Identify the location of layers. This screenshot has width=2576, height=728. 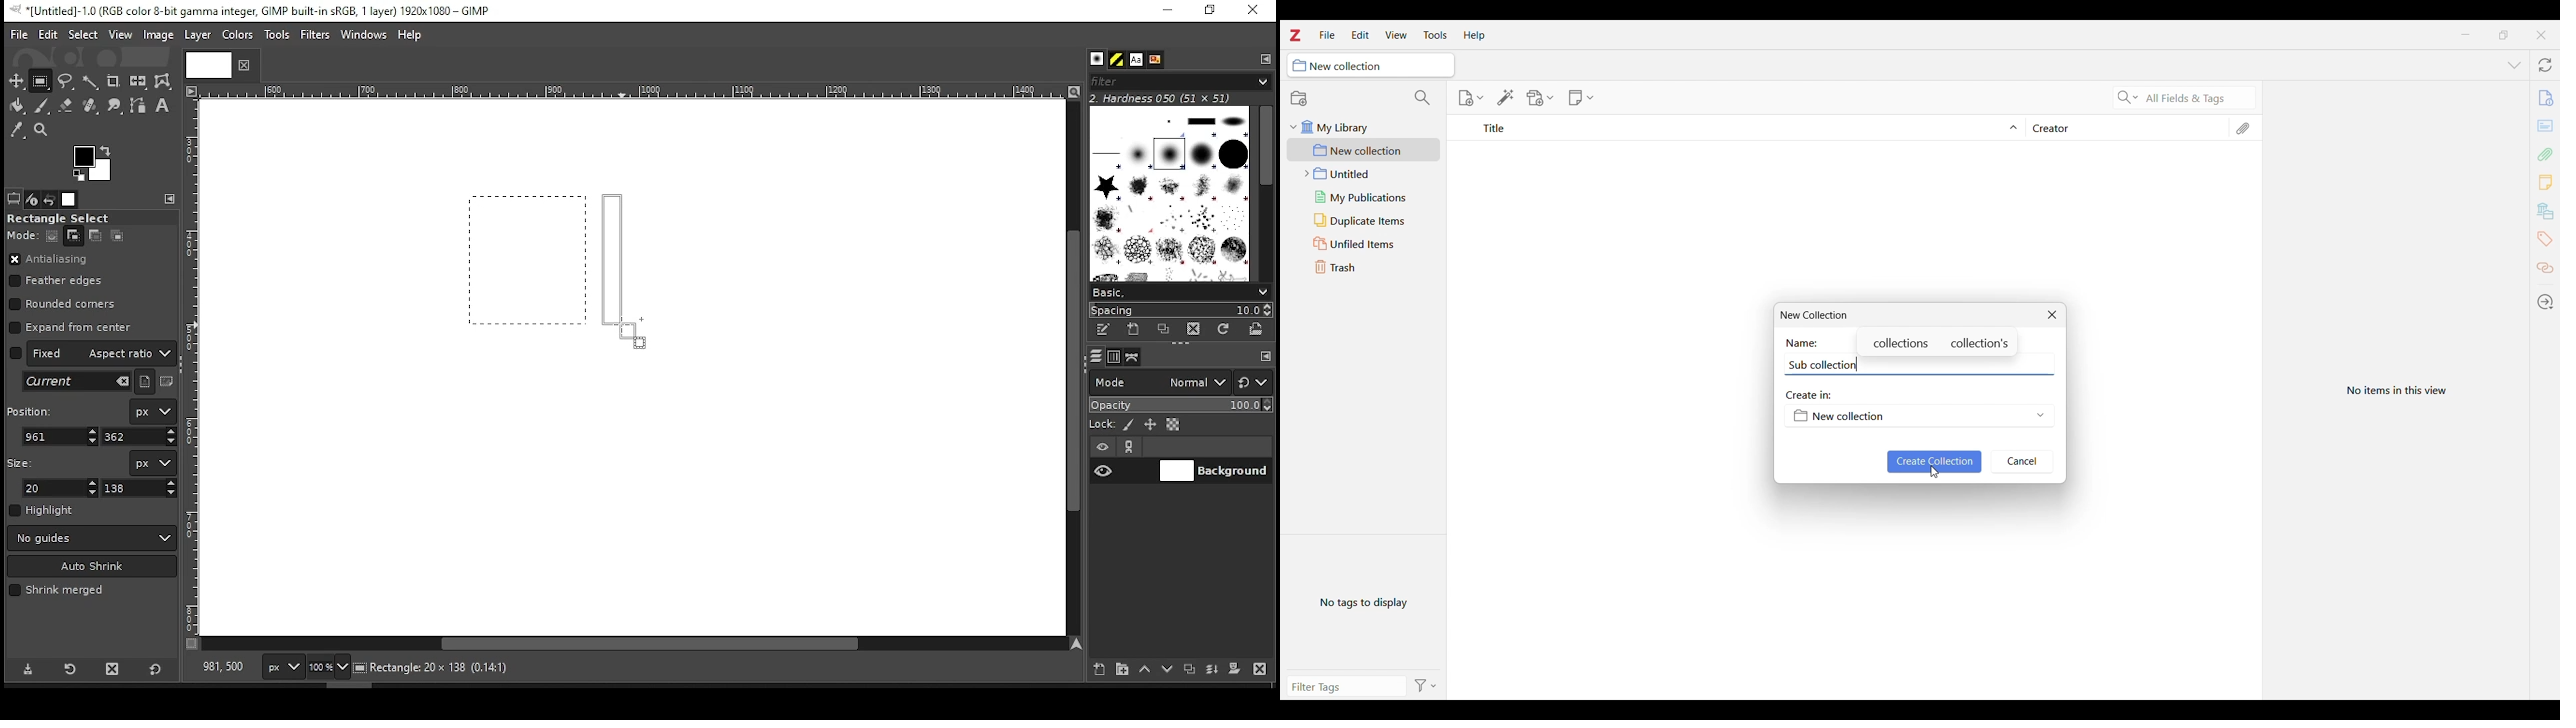
(1095, 357).